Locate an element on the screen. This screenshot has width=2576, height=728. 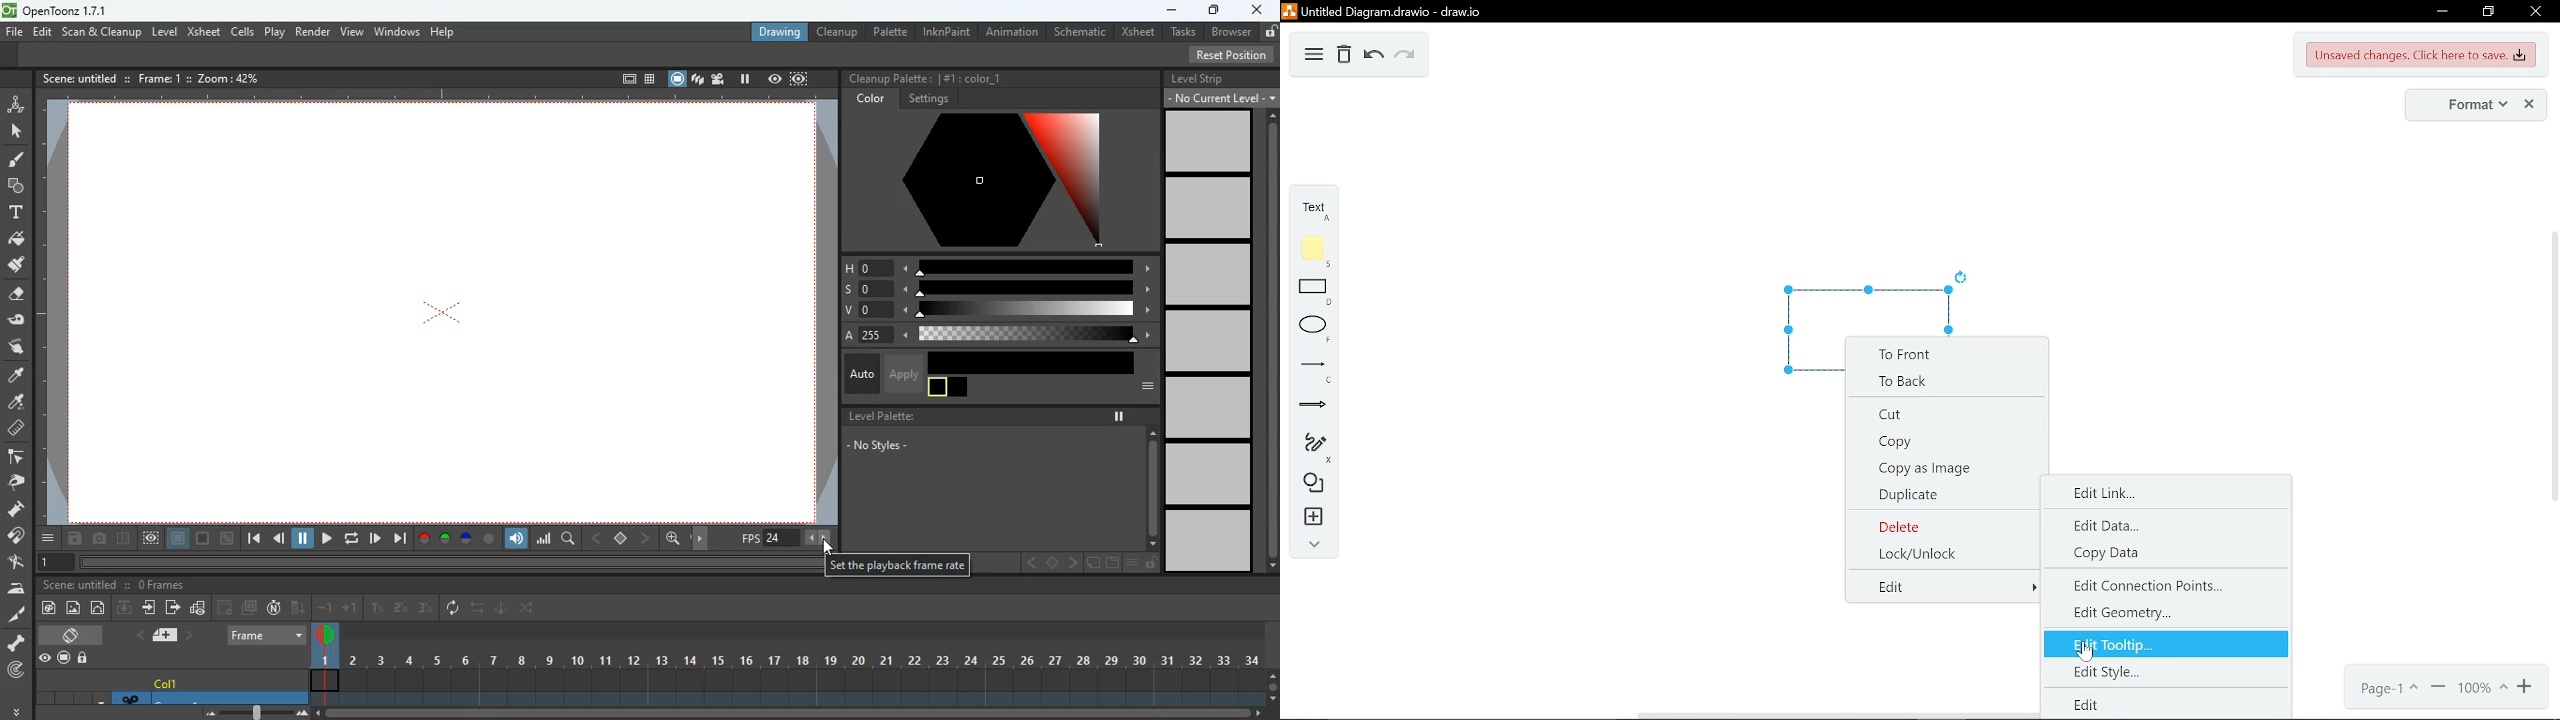
brush is located at coordinates (15, 265).